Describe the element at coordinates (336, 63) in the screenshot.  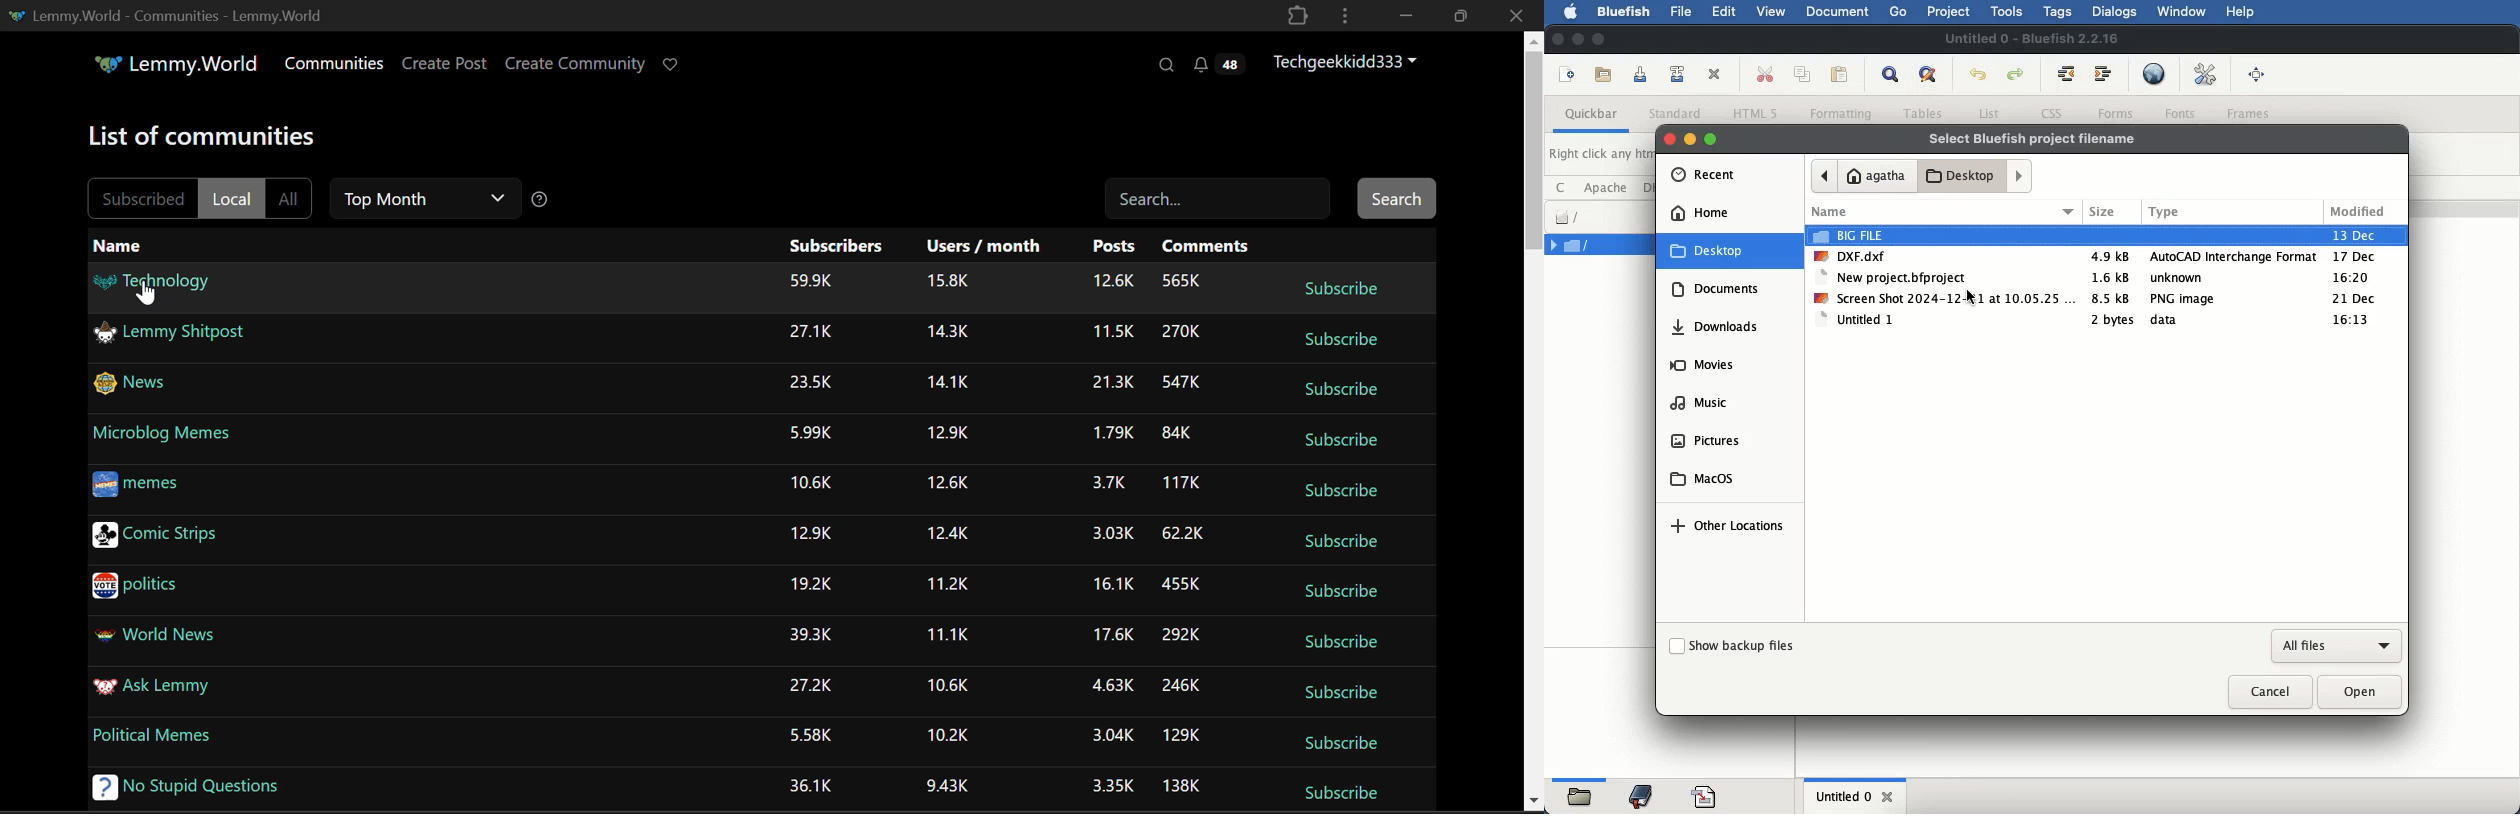
I see `Communities` at that location.